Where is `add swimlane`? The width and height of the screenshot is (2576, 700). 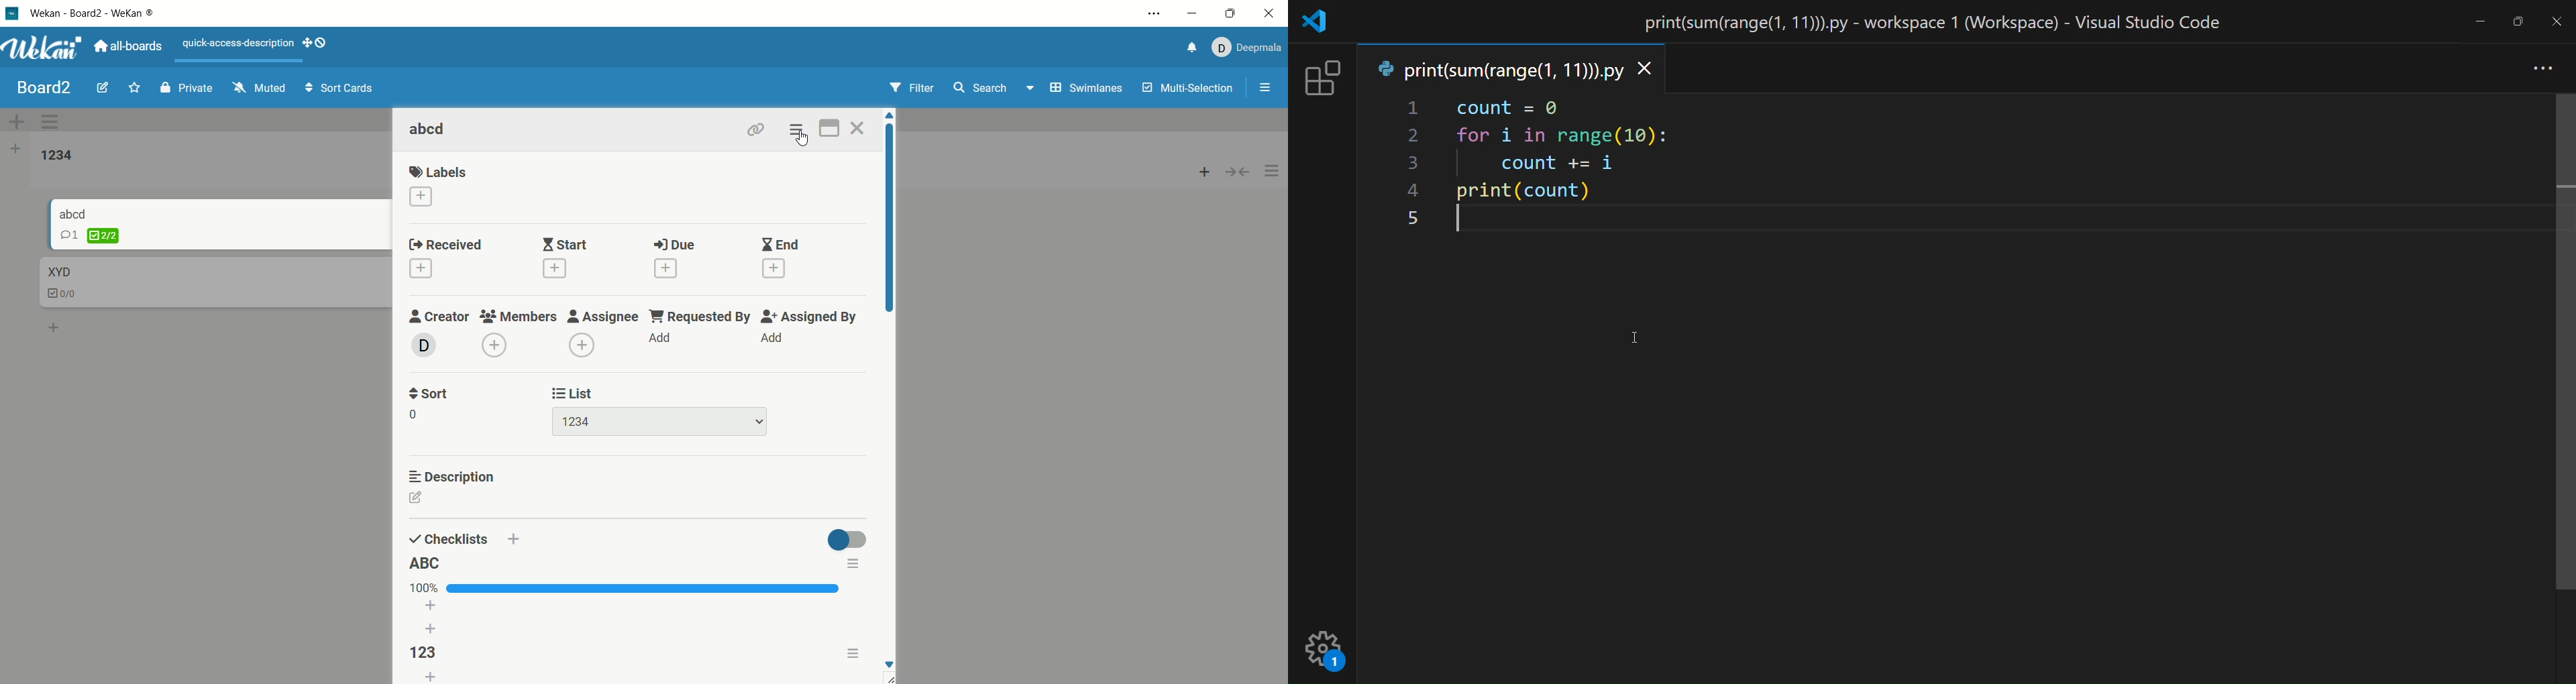
add swimlane is located at coordinates (18, 121).